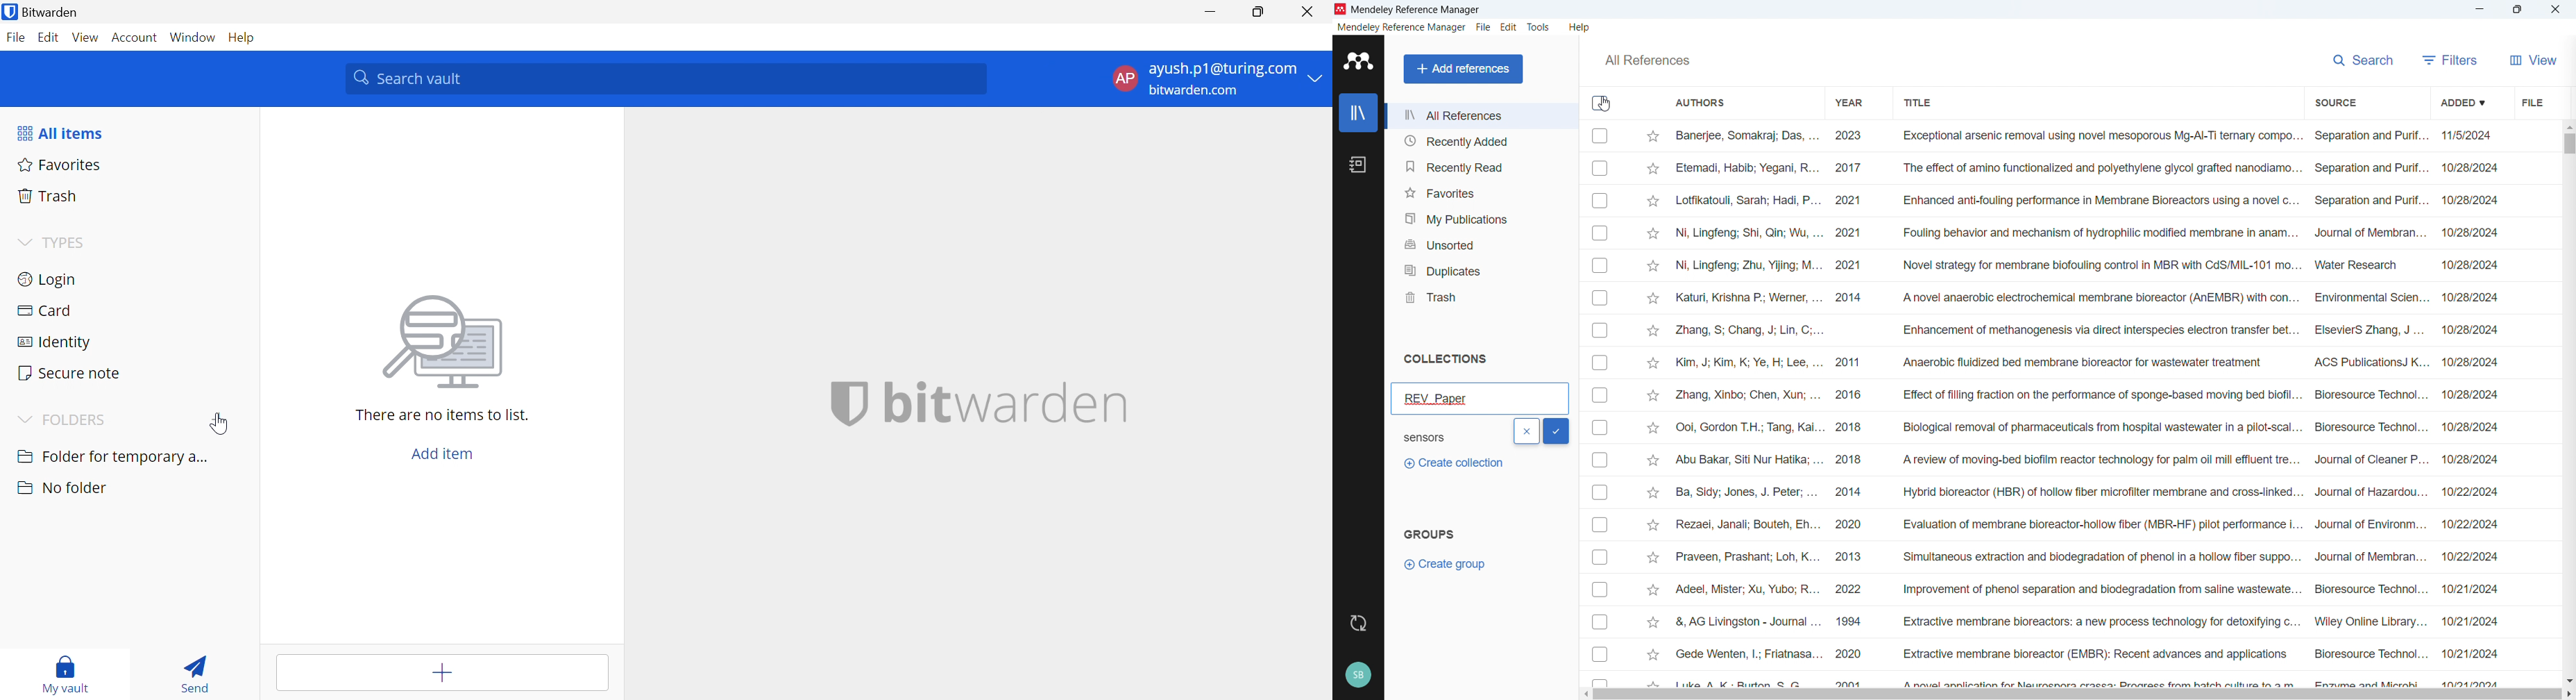 The image size is (2576, 700). Describe the element at coordinates (22, 241) in the screenshot. I see `Drop Down` at that location.